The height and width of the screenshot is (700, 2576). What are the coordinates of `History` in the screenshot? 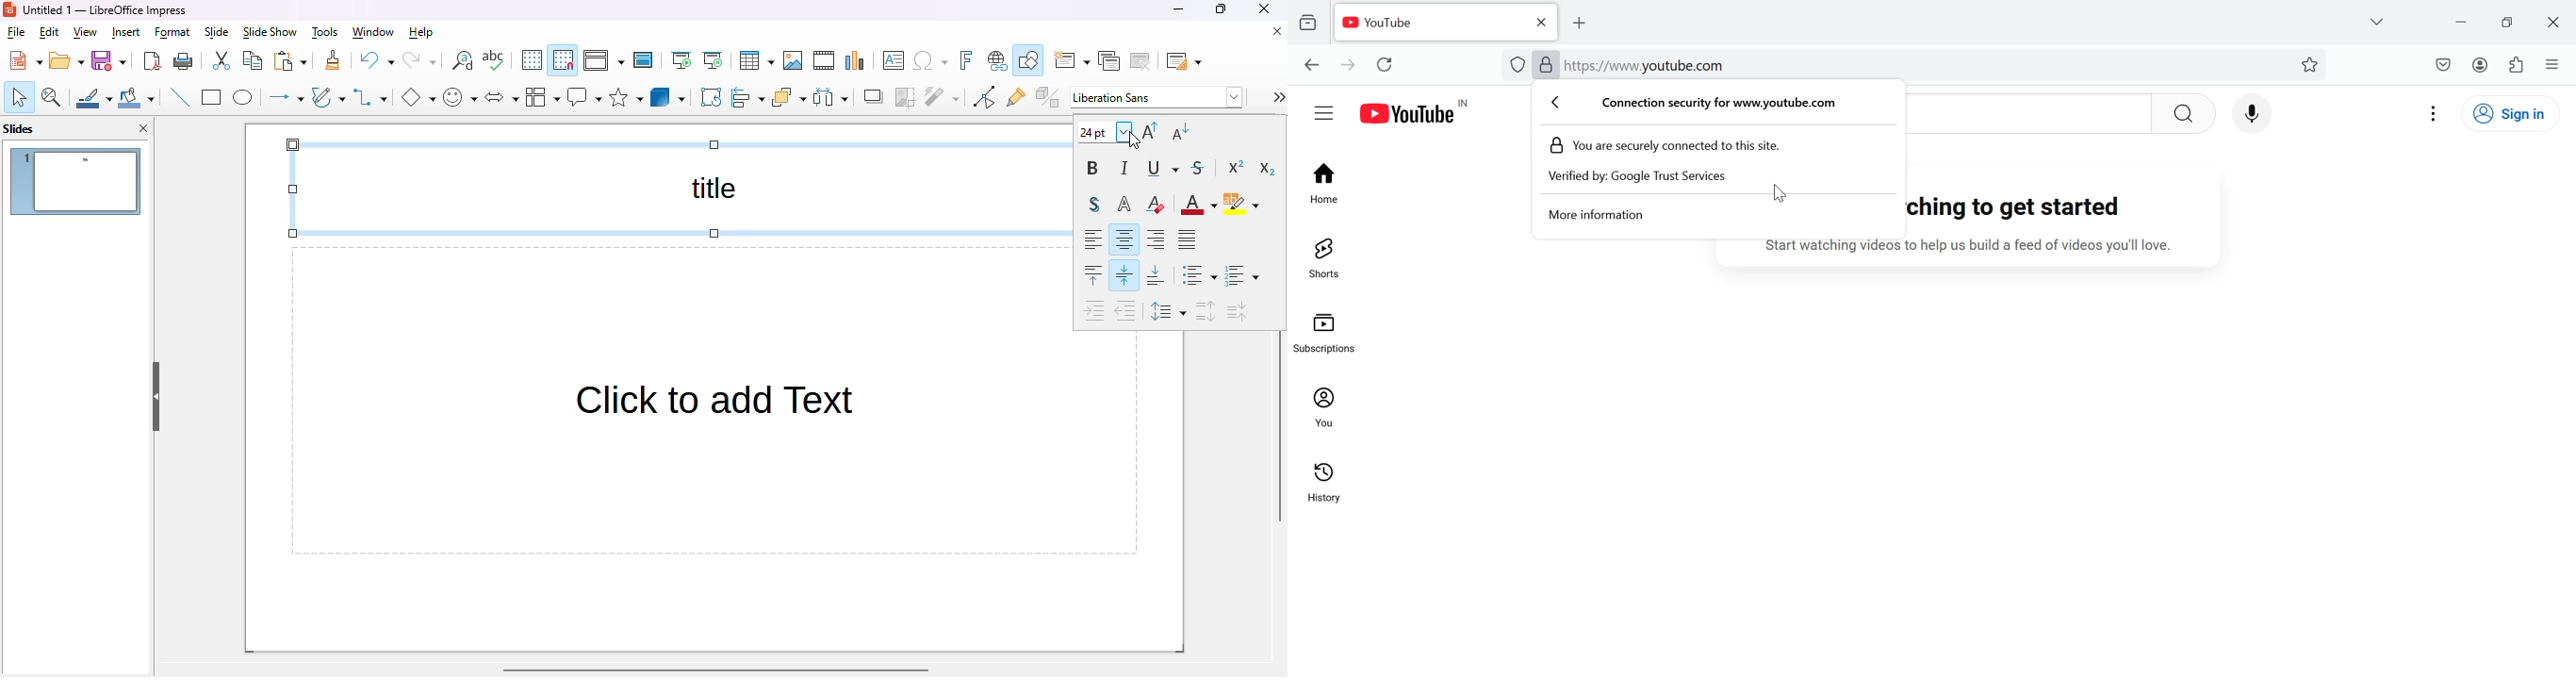 It's located at (1326, 489).